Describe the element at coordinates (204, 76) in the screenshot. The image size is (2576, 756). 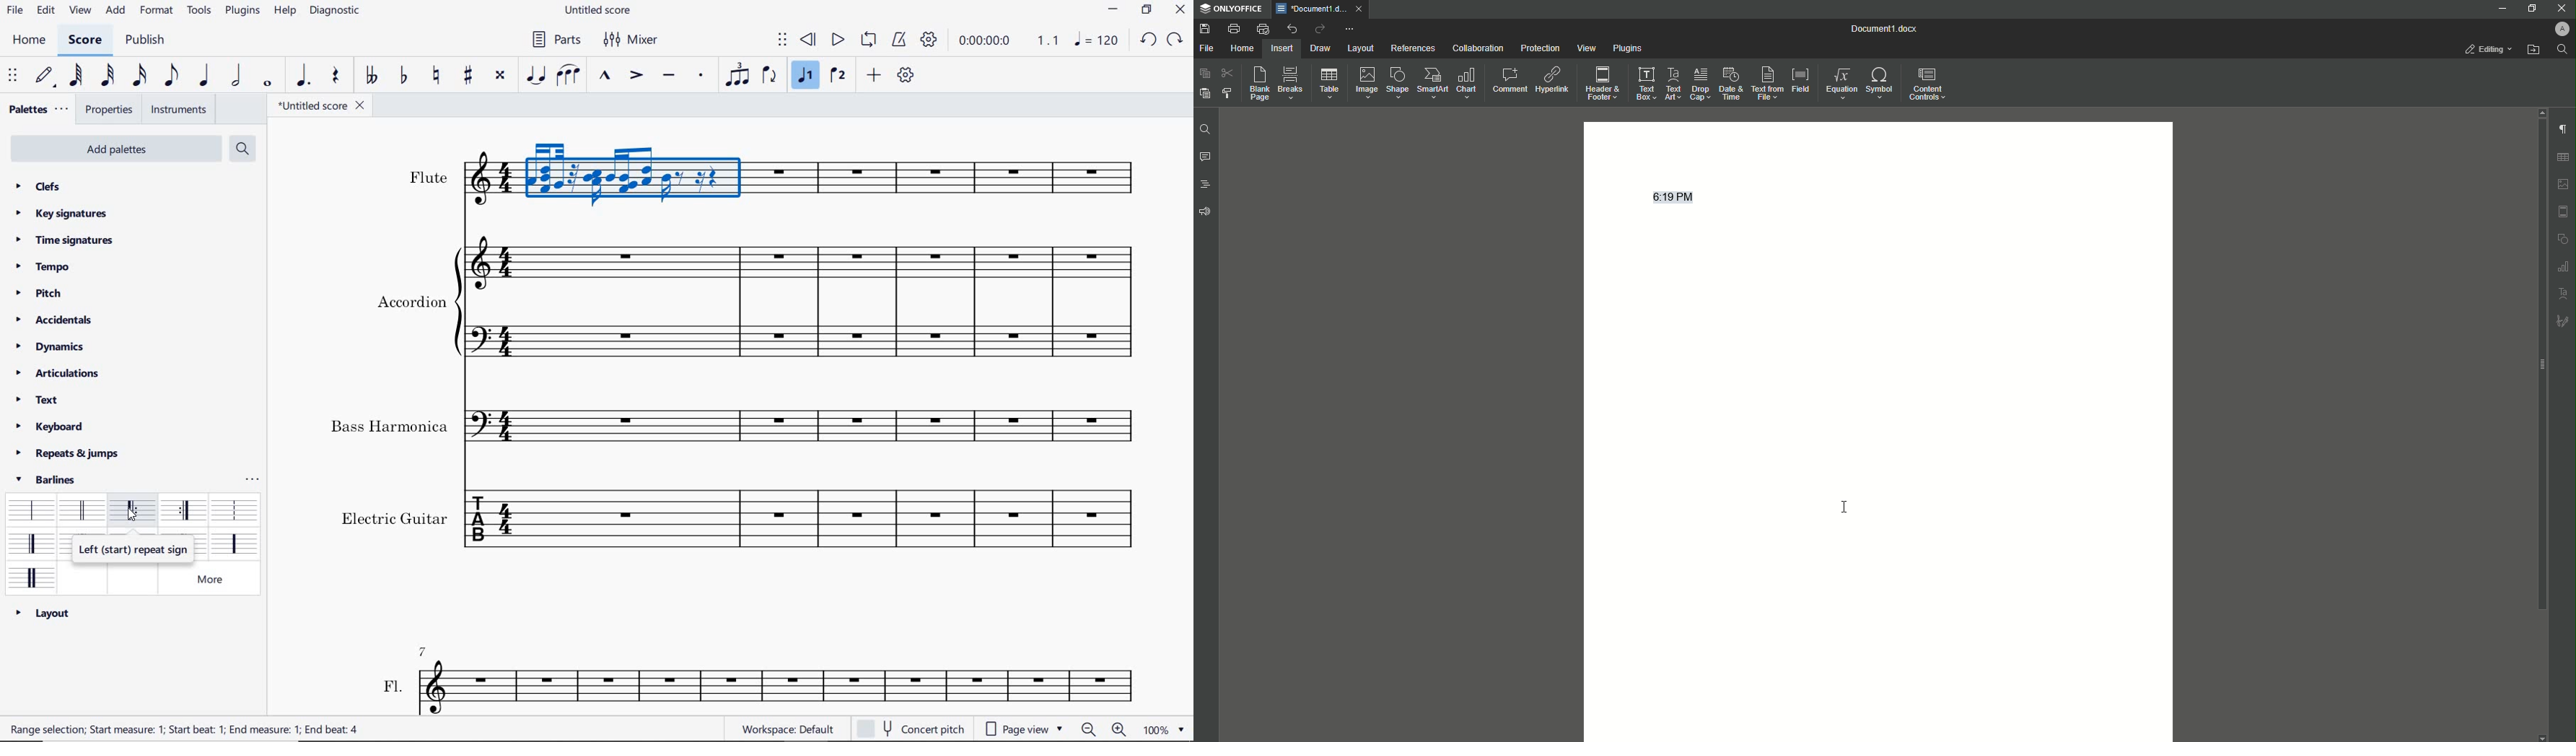
I see `quarter note` at that location.